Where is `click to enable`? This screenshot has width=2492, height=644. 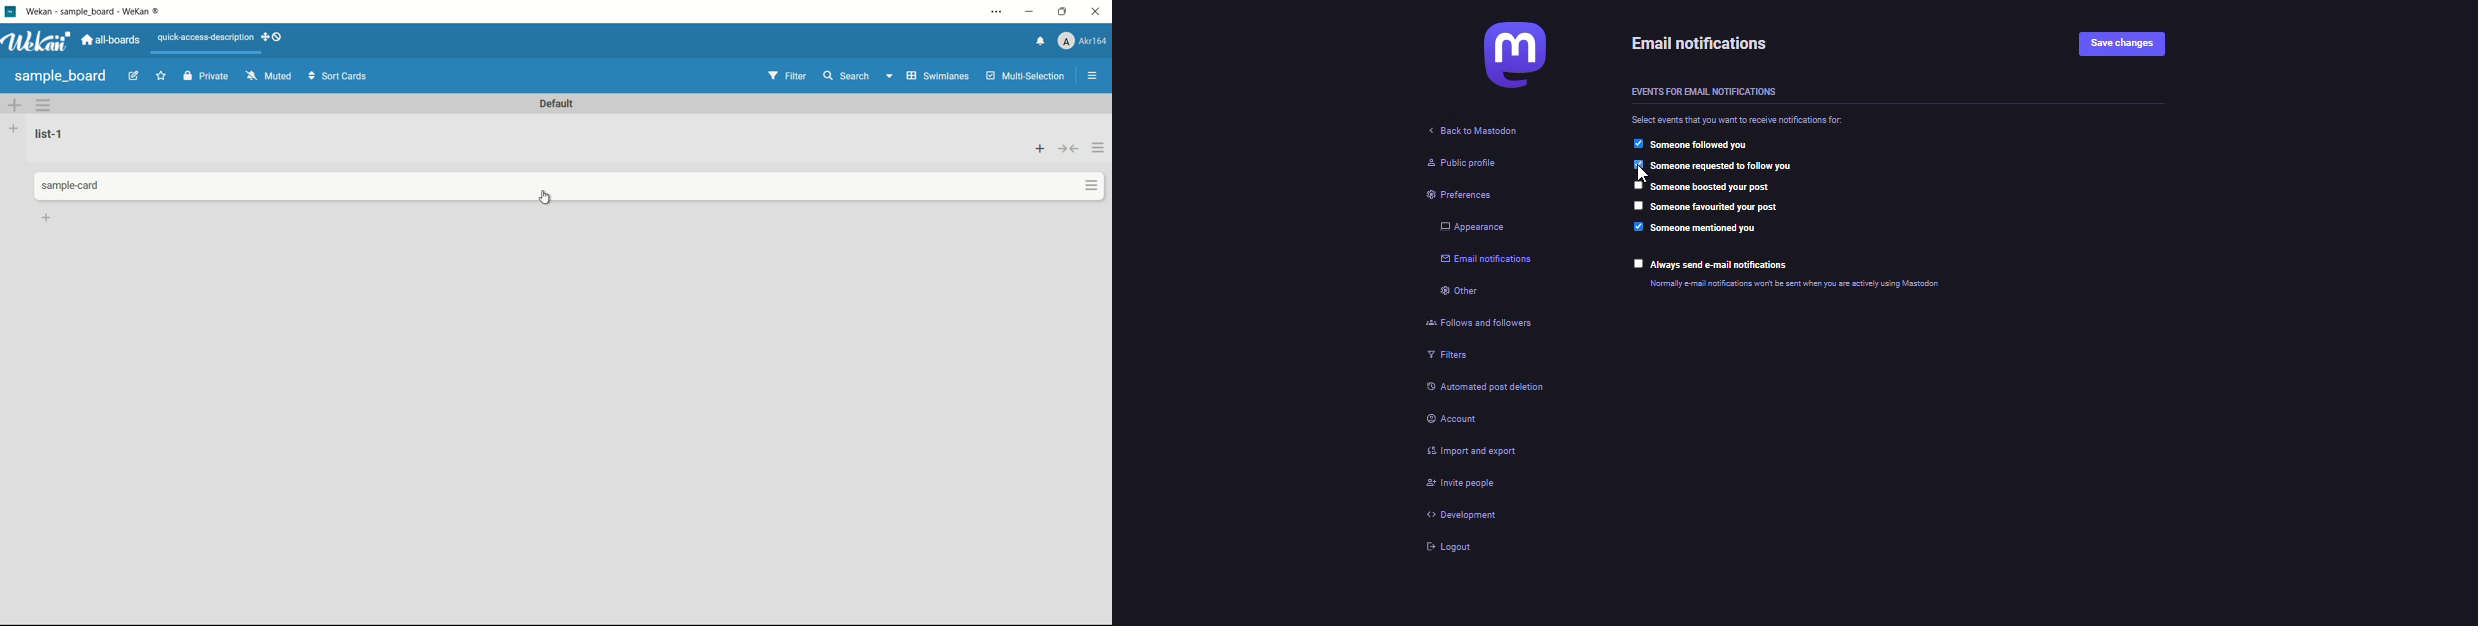
click to enable is located at coordinates (1637, 264).